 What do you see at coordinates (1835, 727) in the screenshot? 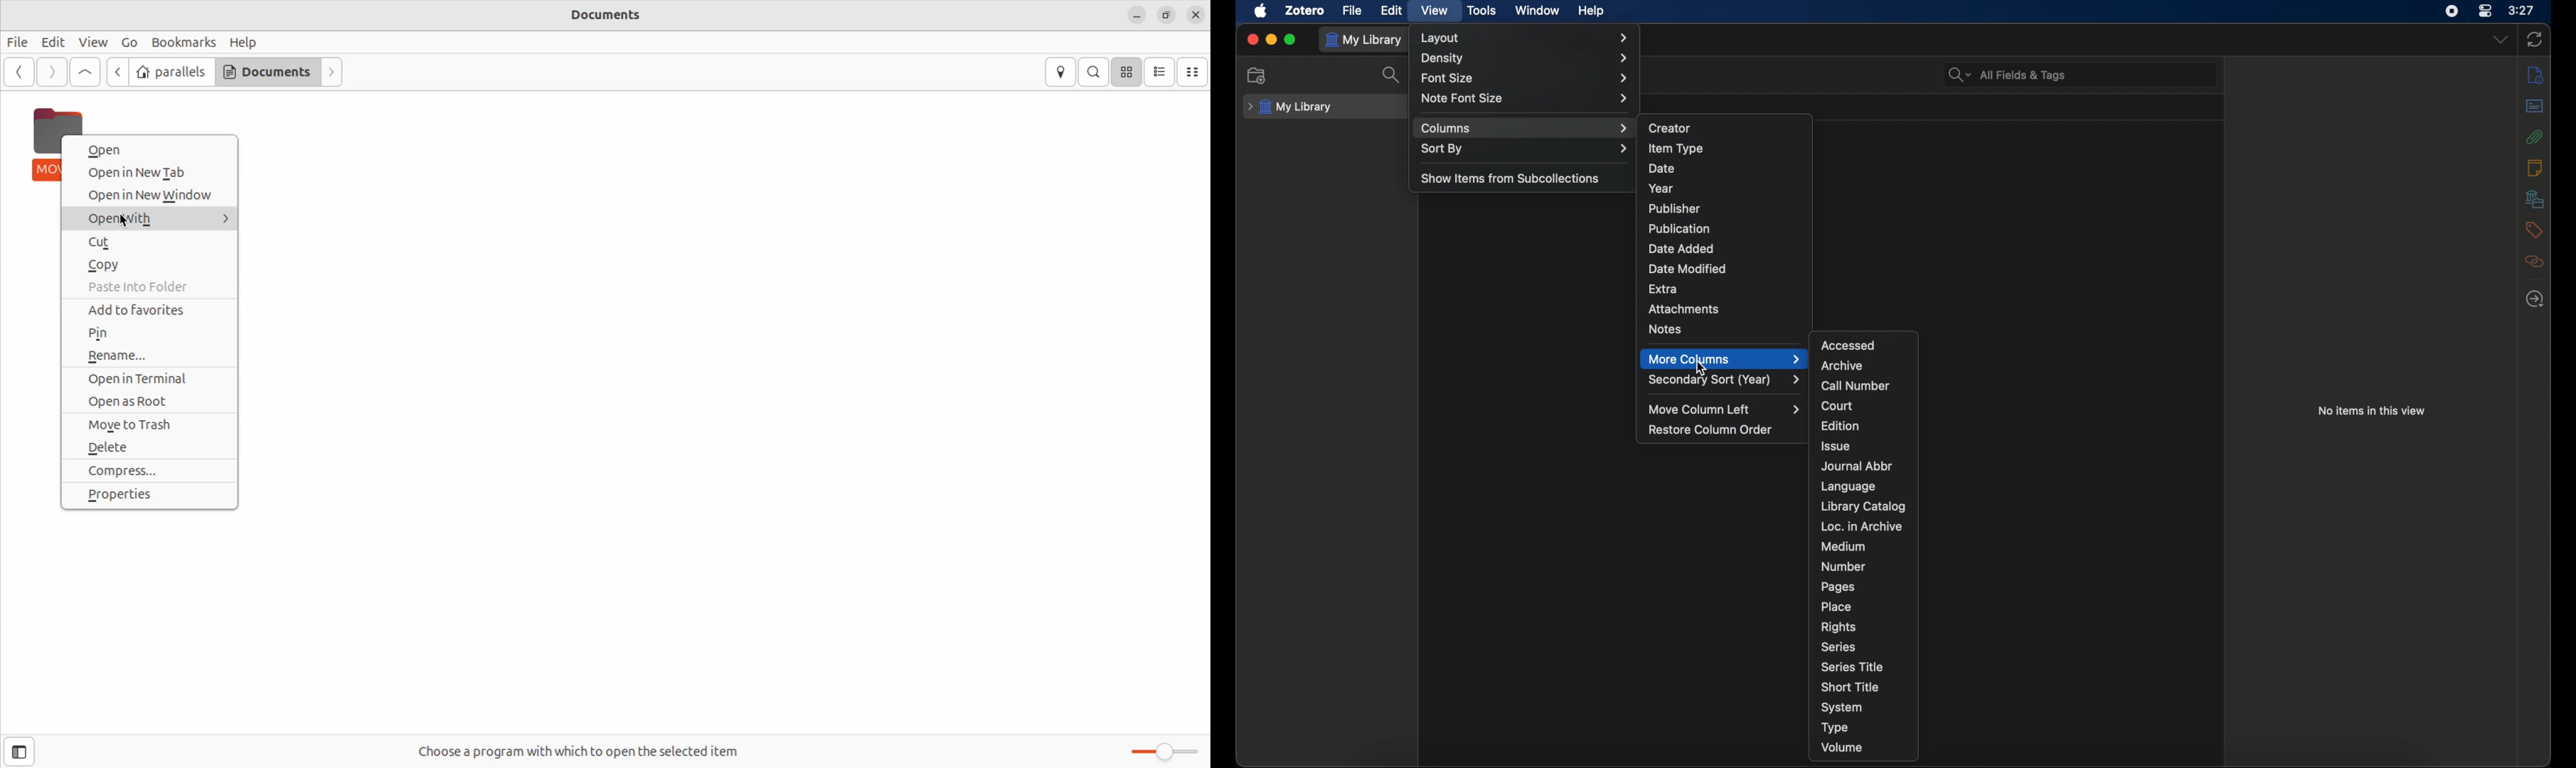
I see `type` at bounding box center [1835, 727].